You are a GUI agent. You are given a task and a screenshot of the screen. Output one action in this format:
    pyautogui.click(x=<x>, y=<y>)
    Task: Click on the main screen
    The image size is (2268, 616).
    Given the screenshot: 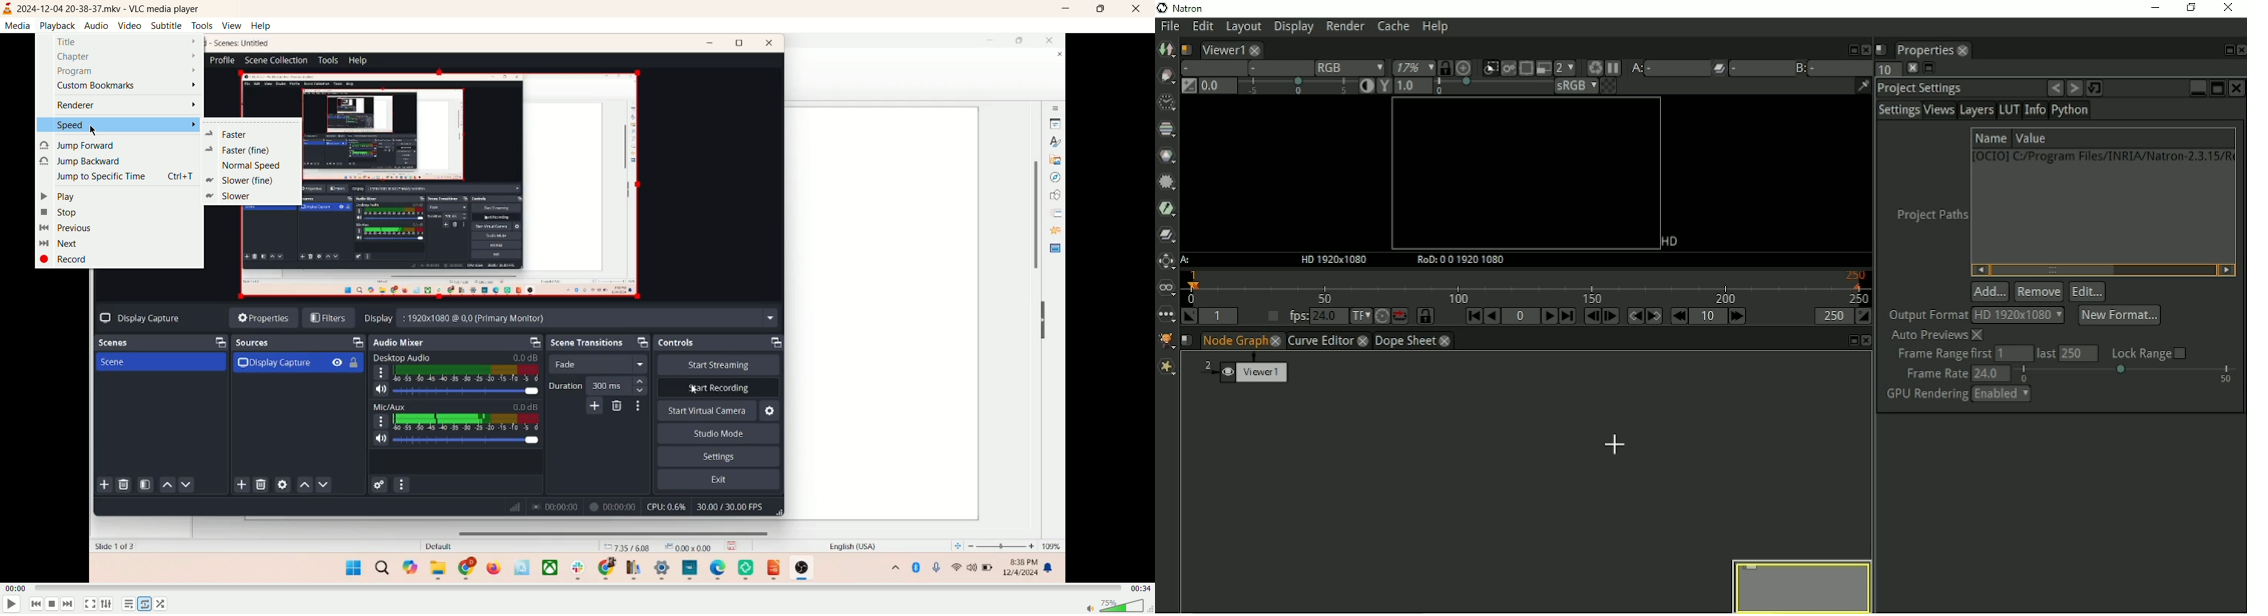 What is the action you would take?
    pyautogui.click(x=577, y=428)
    